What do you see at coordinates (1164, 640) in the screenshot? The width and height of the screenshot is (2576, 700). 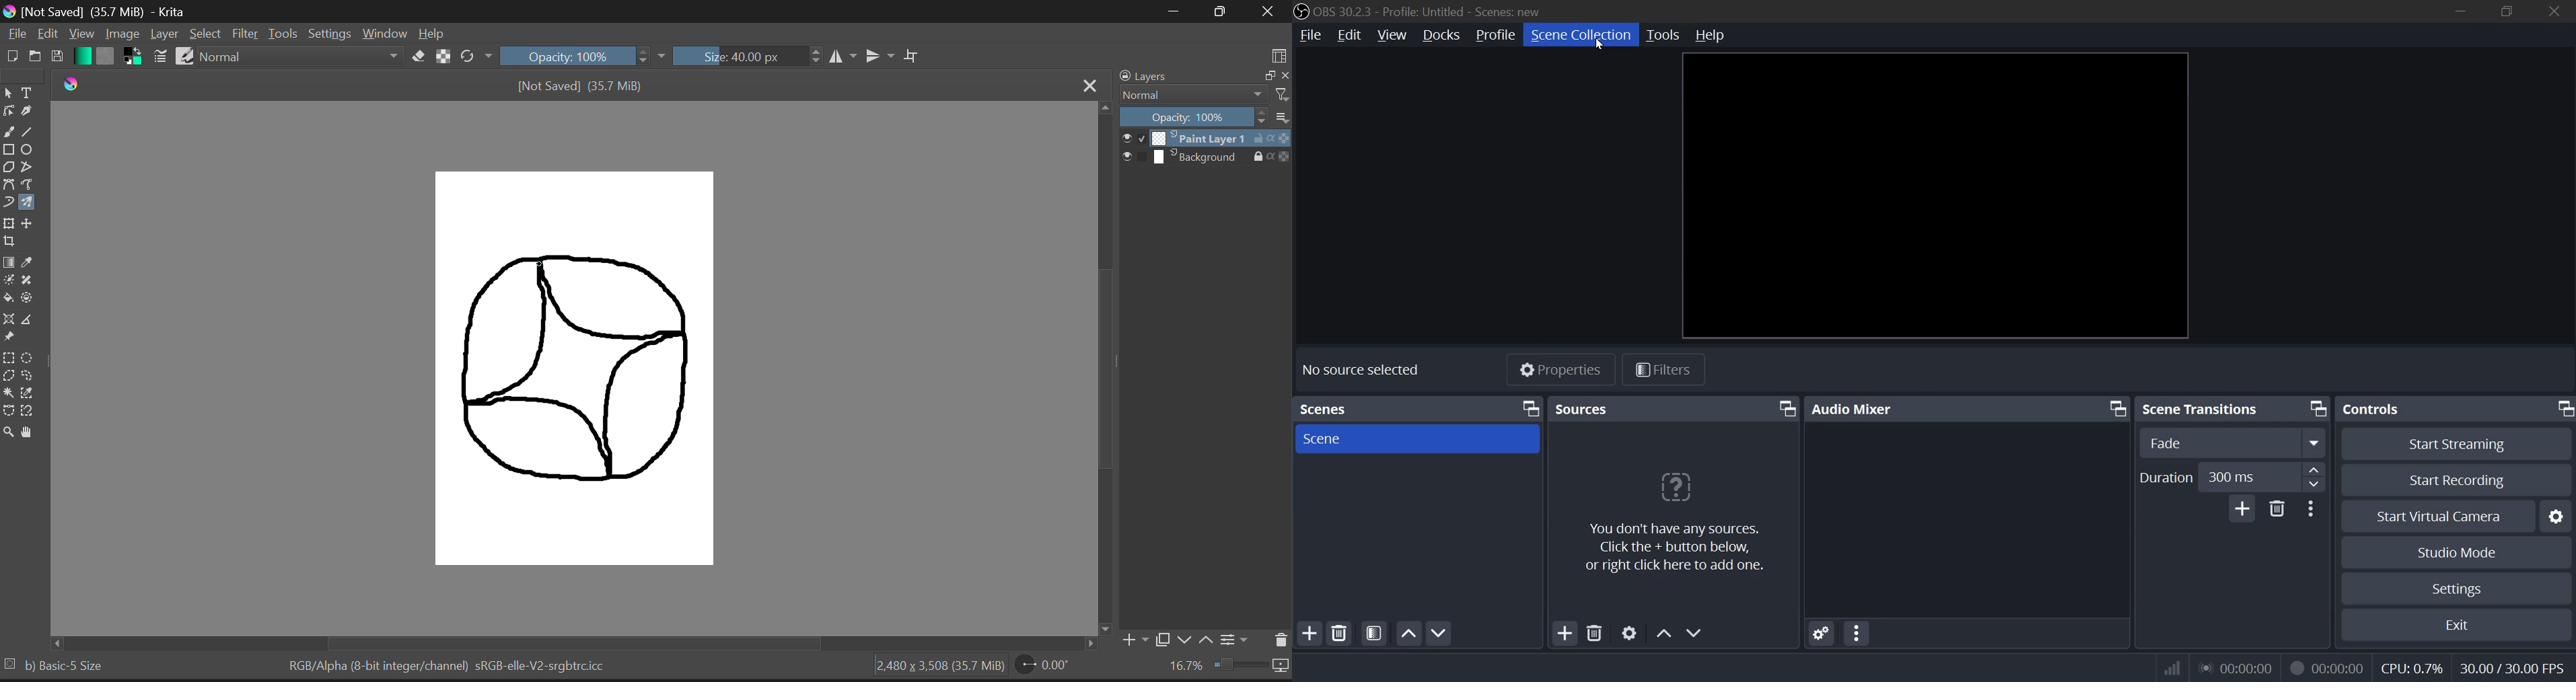 I see `Copy Layer` at bounding box center [1164, 640].